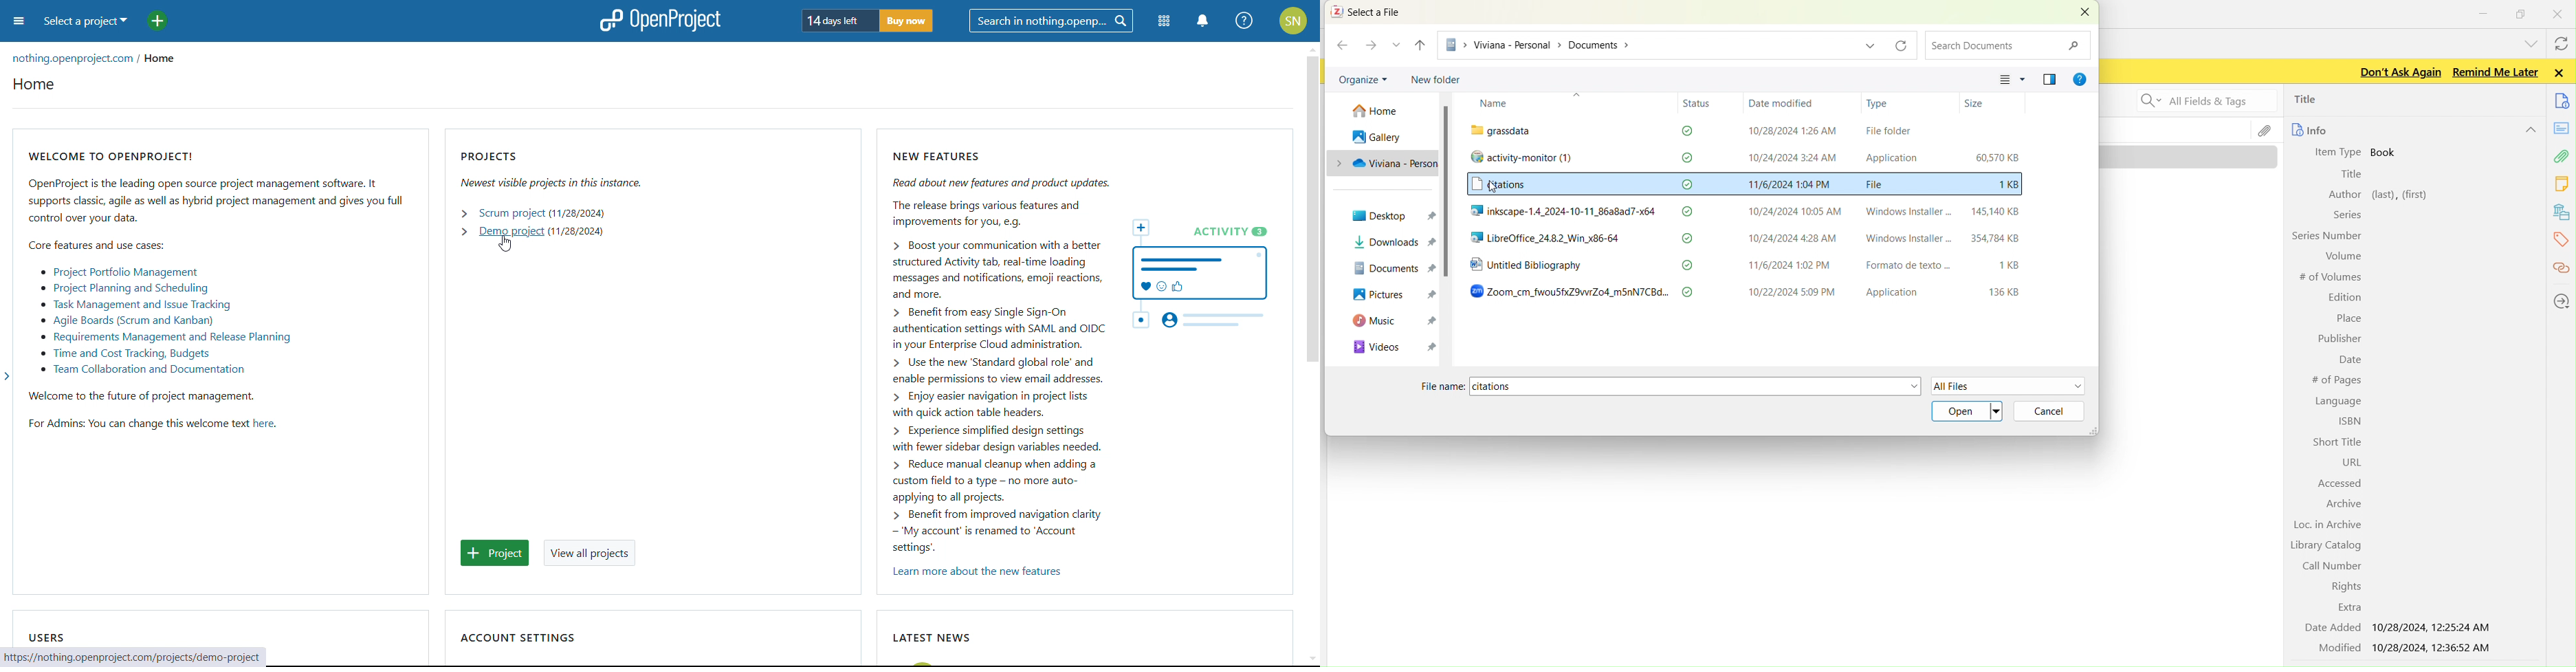  What do you see at coordinates (2352, 174) in the screenshot?
I see `Title` at bounding box center [2352, 174].